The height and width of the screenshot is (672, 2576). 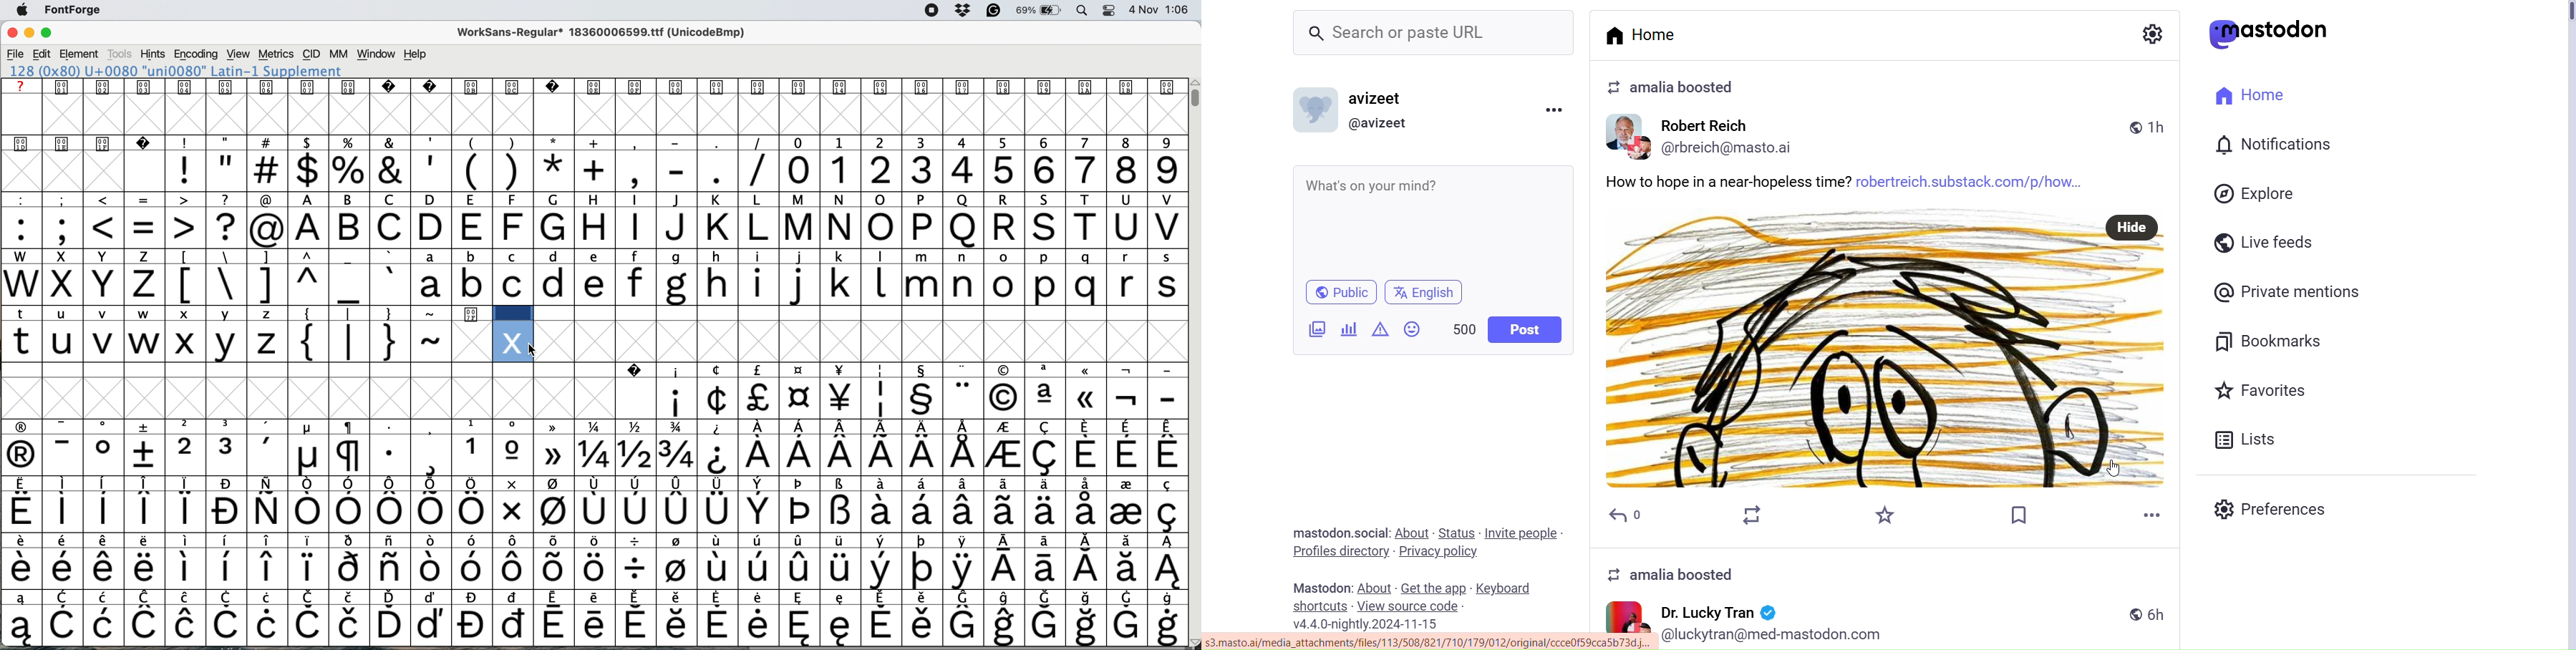 I want to click on vertical scroll bar, so click(x=1192, y=97).